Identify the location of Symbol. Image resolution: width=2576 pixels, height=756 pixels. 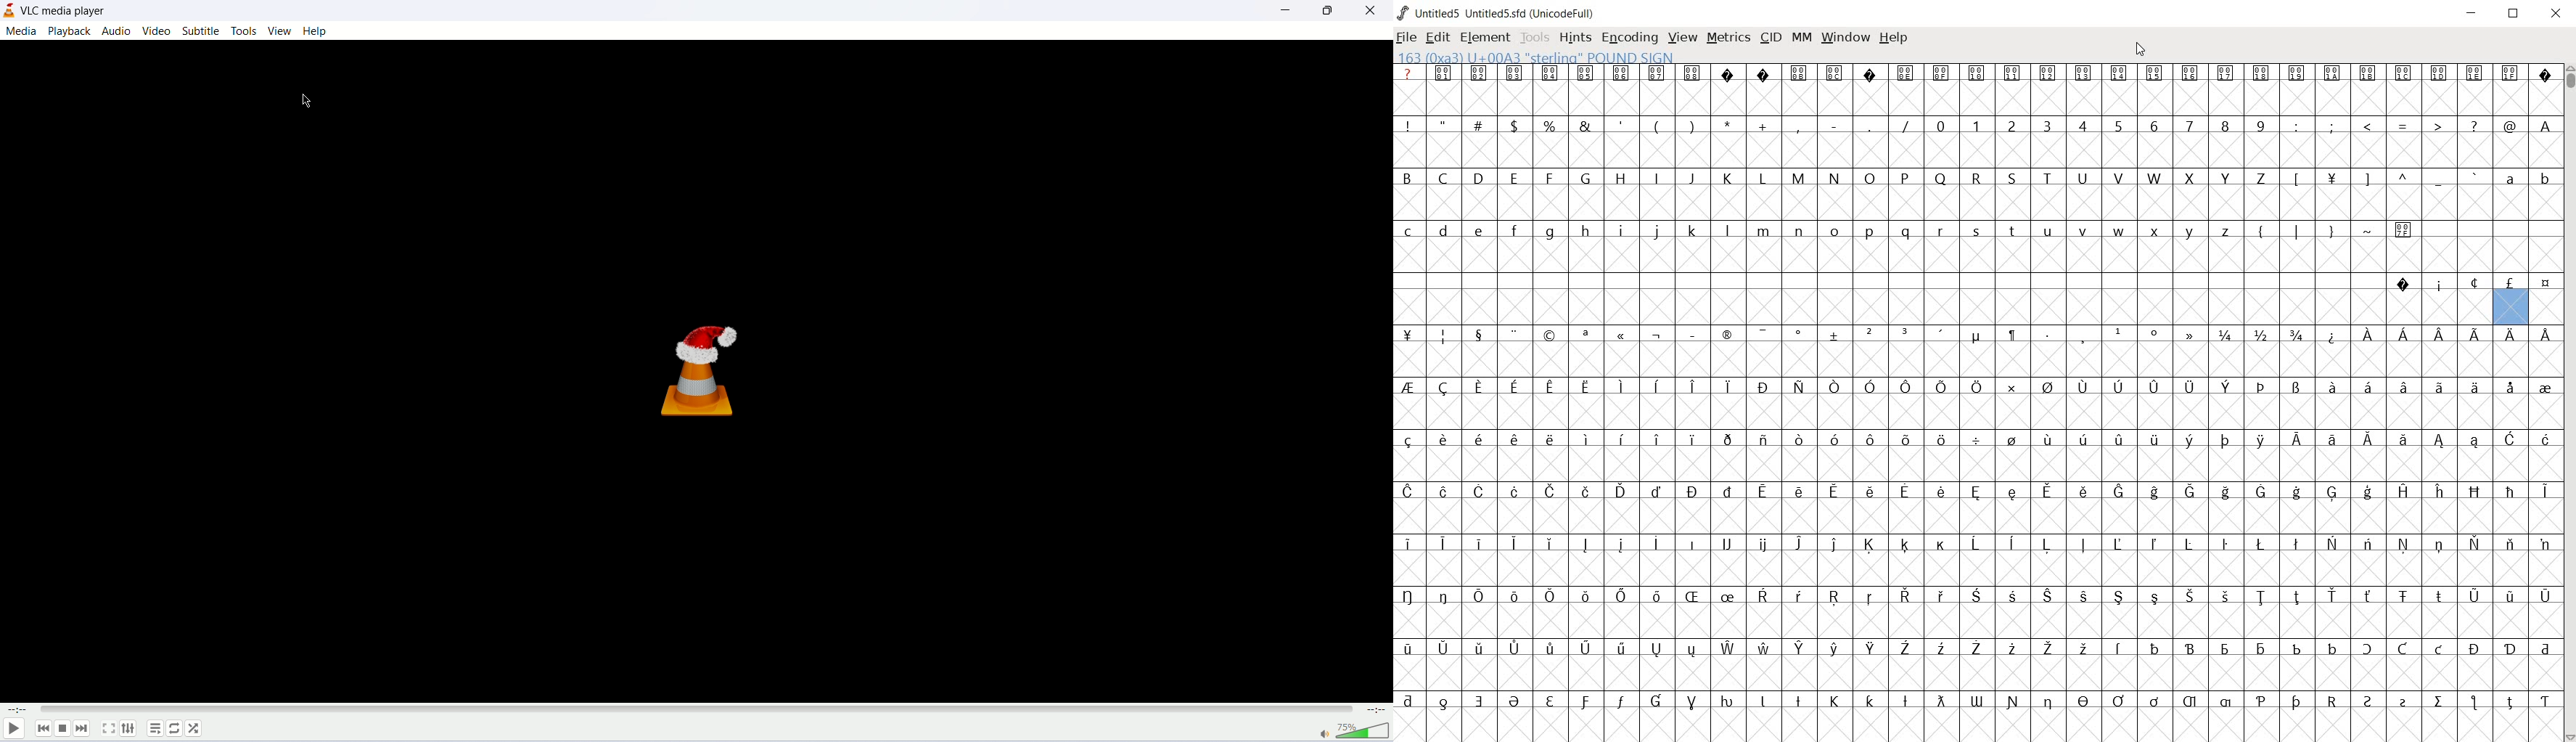
(1512, 439).